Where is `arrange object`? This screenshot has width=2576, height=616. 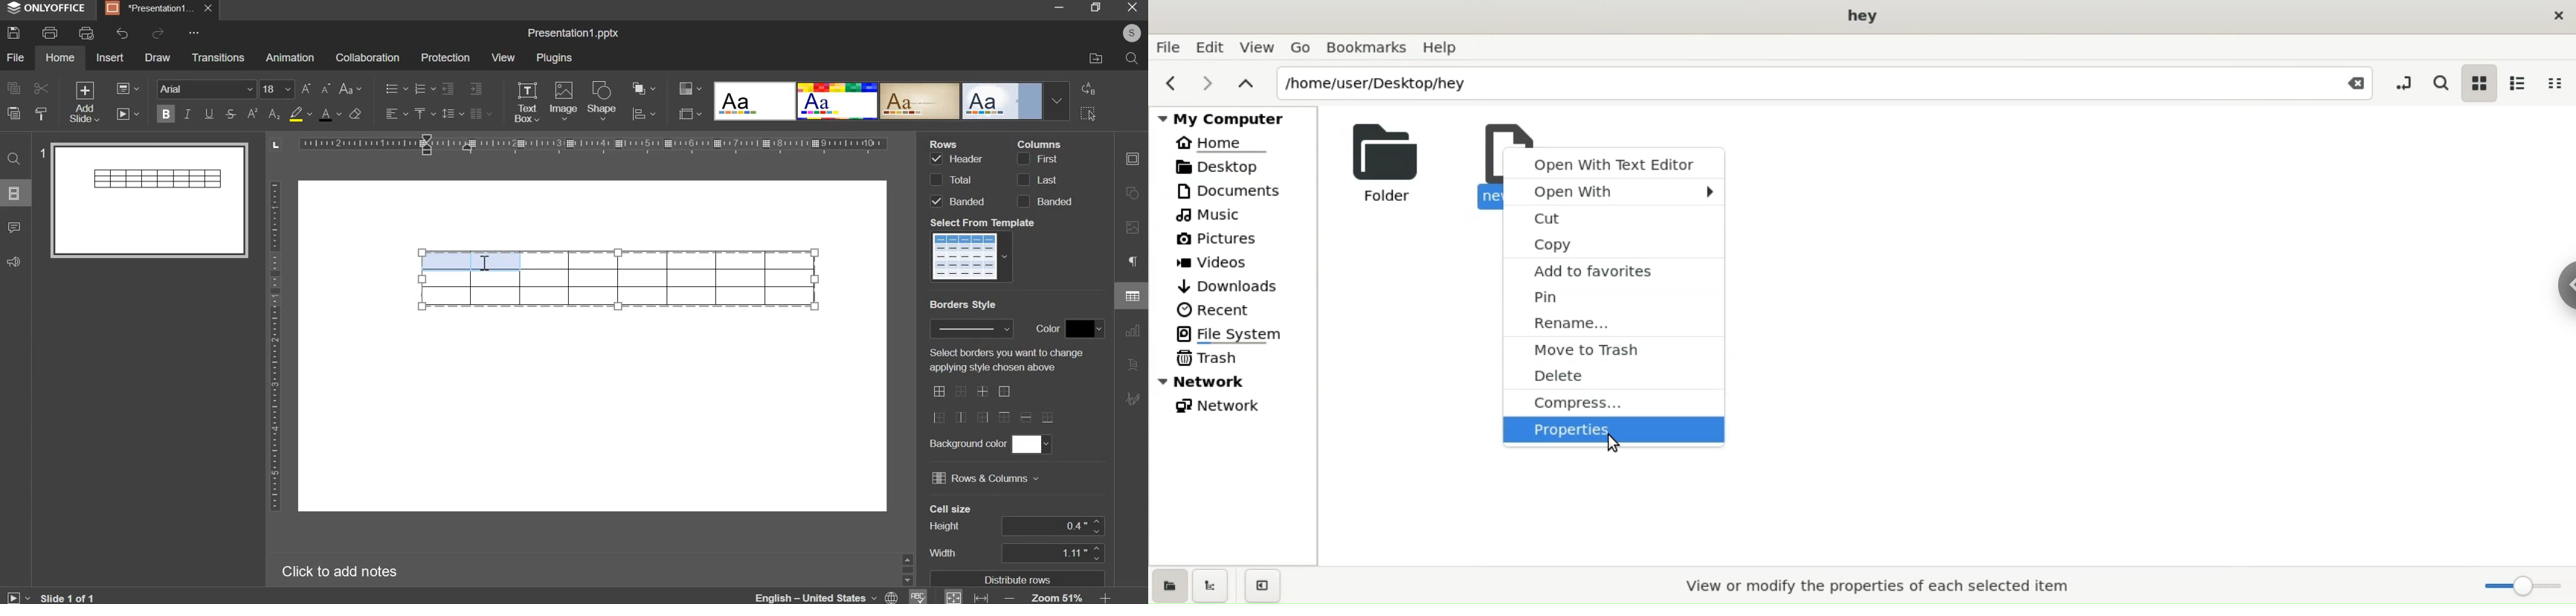 arrange object is located at coordinates (644, 88).